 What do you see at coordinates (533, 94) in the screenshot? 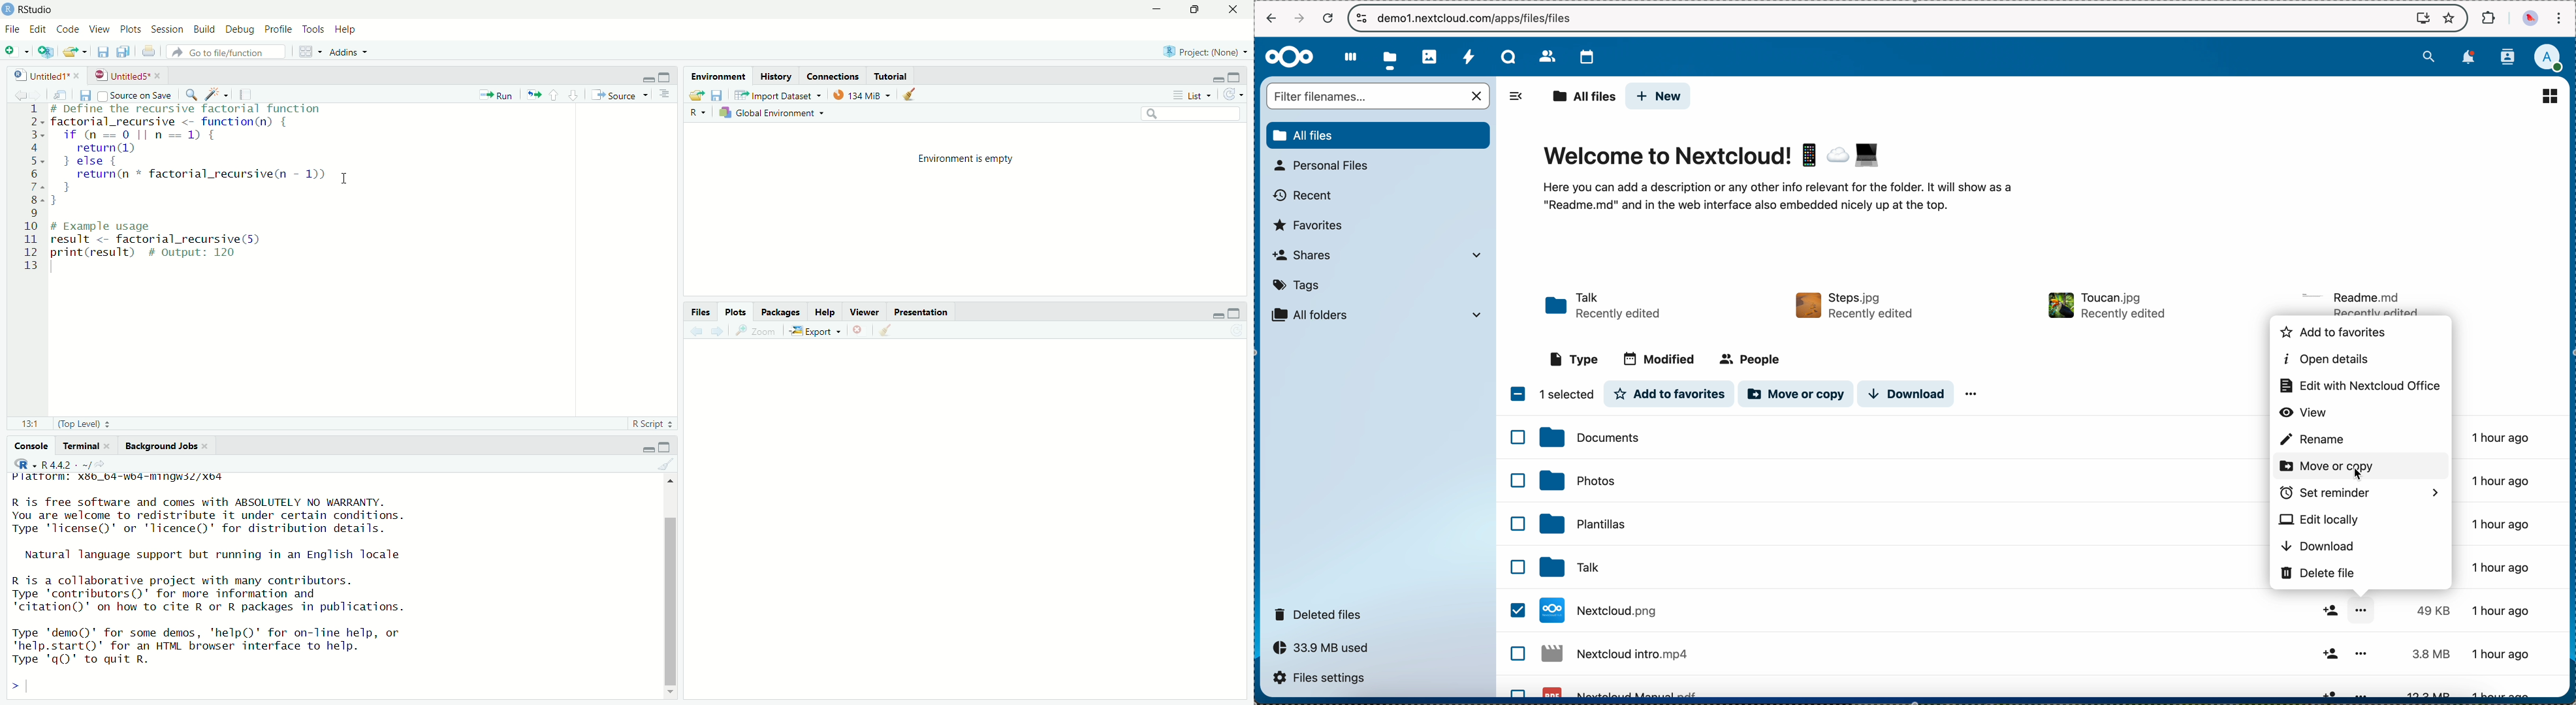
I see `Re-run the previous code region (Ctrl + Alt + P)` at bounding box center [533, 94].